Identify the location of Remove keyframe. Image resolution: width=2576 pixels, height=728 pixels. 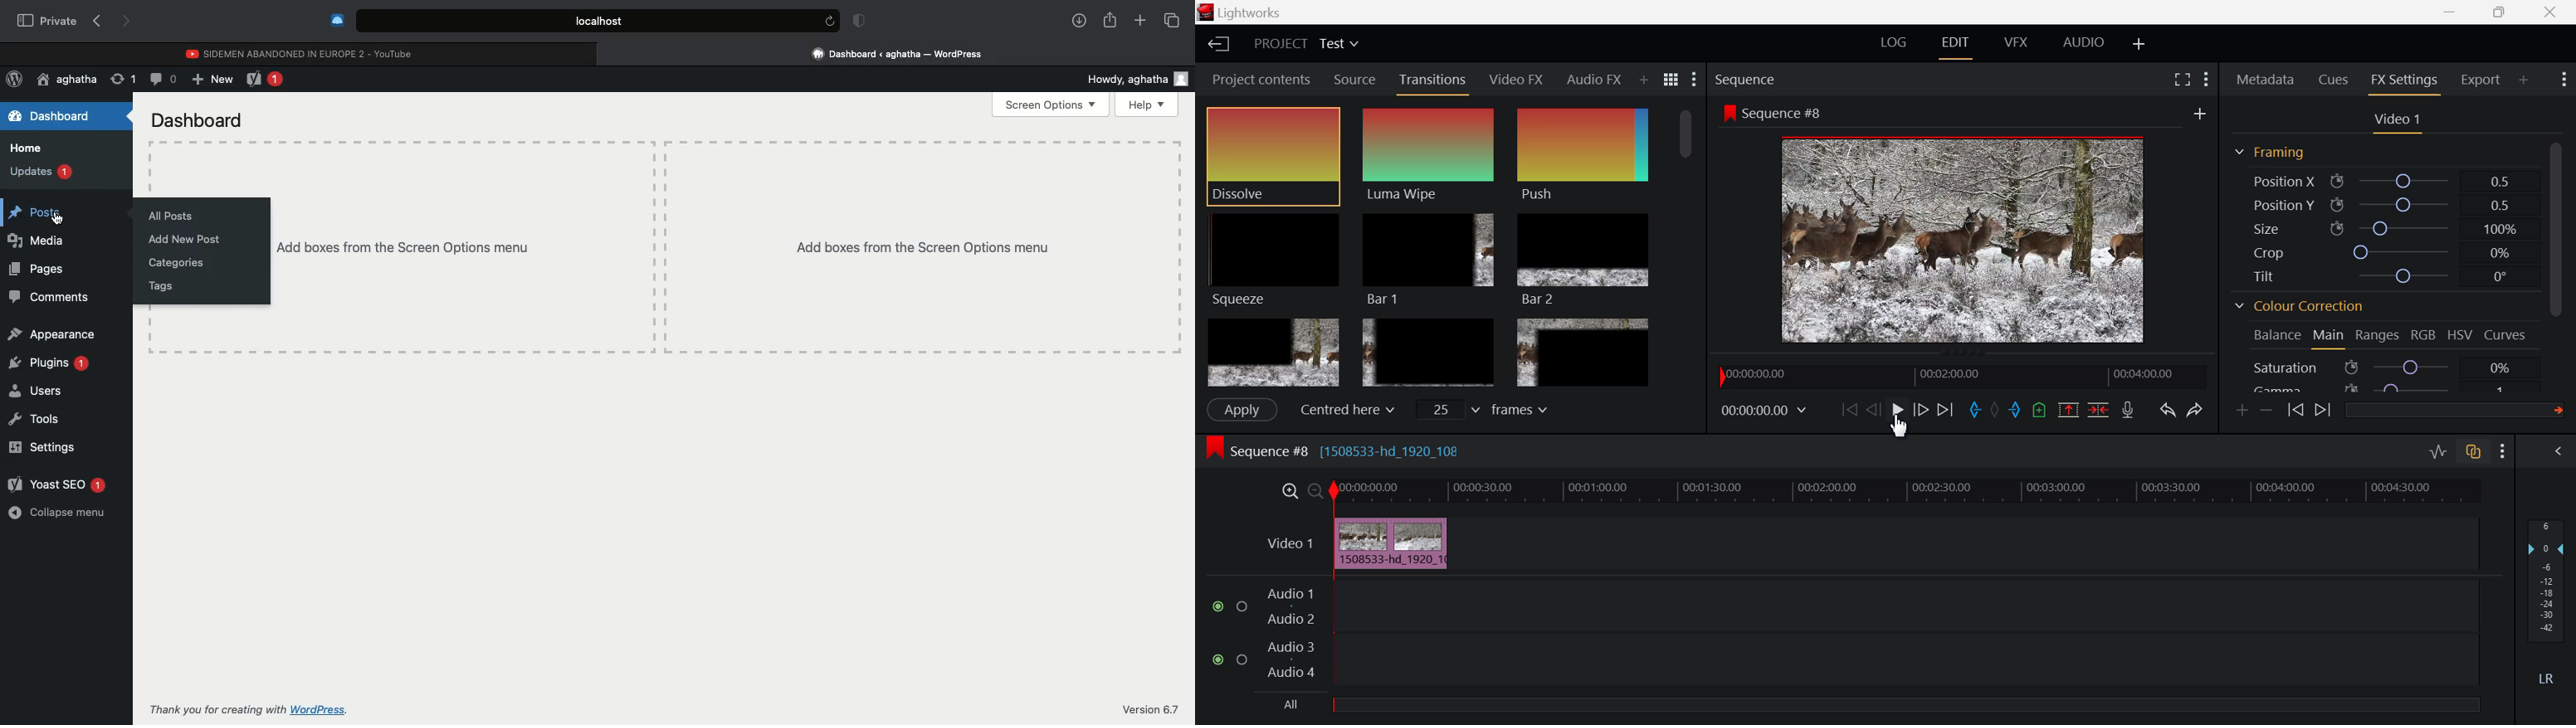
(2267, 411).